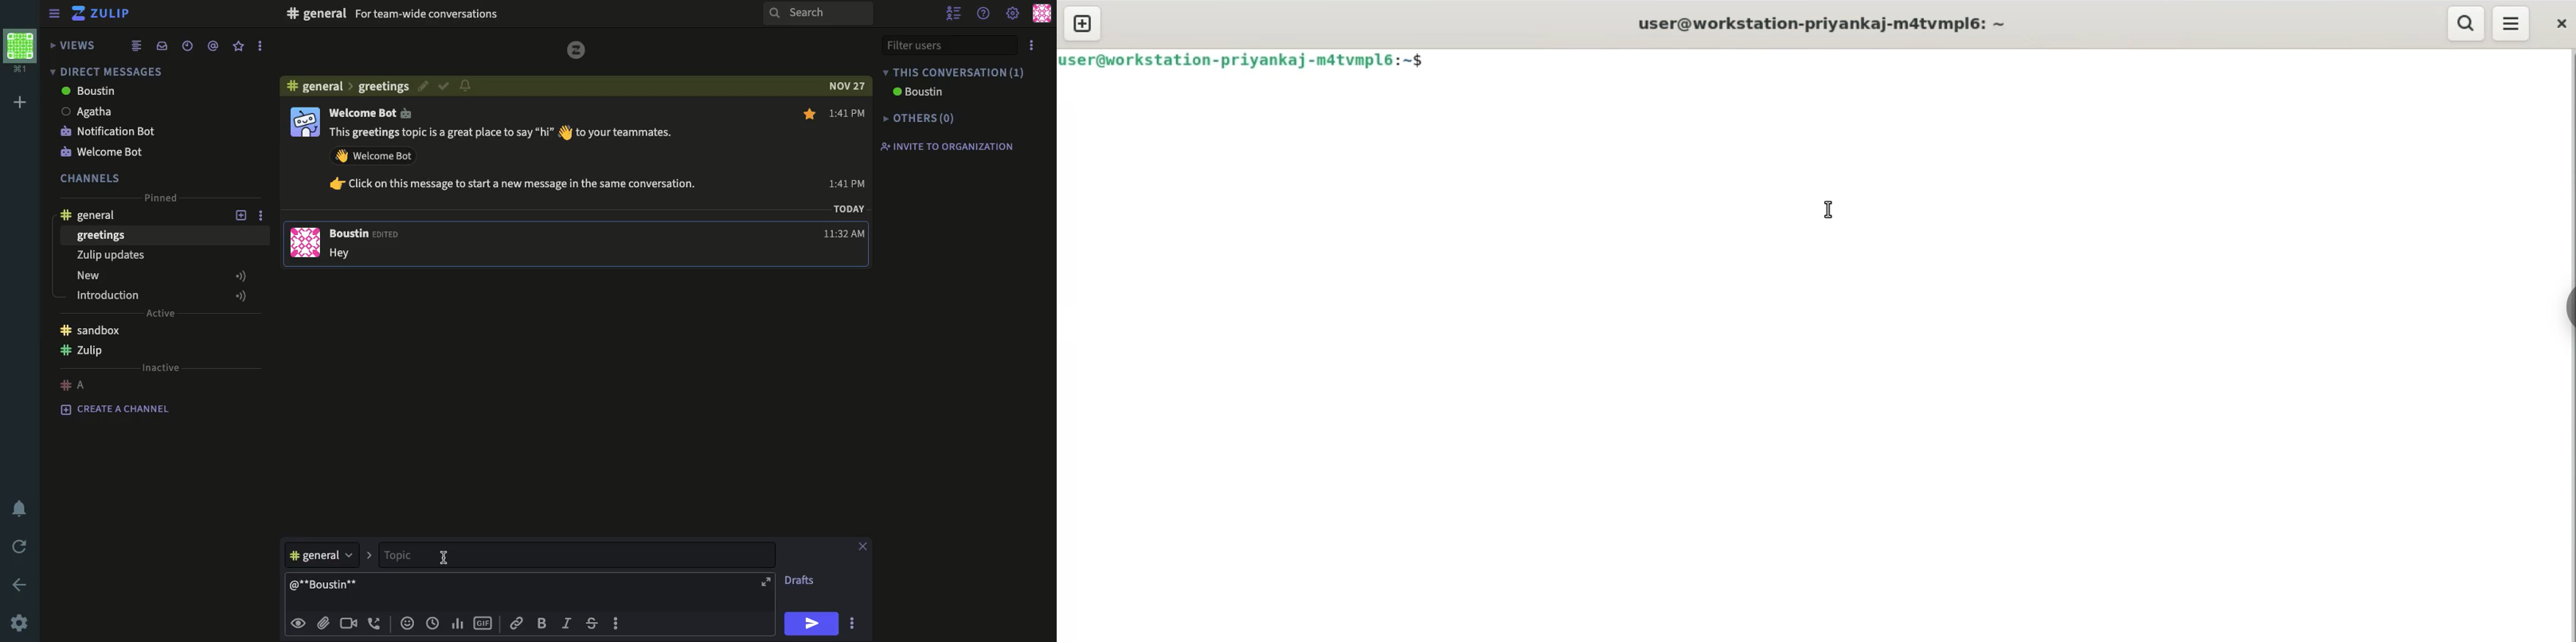  I want to click on add workspace , so click(21, 102).